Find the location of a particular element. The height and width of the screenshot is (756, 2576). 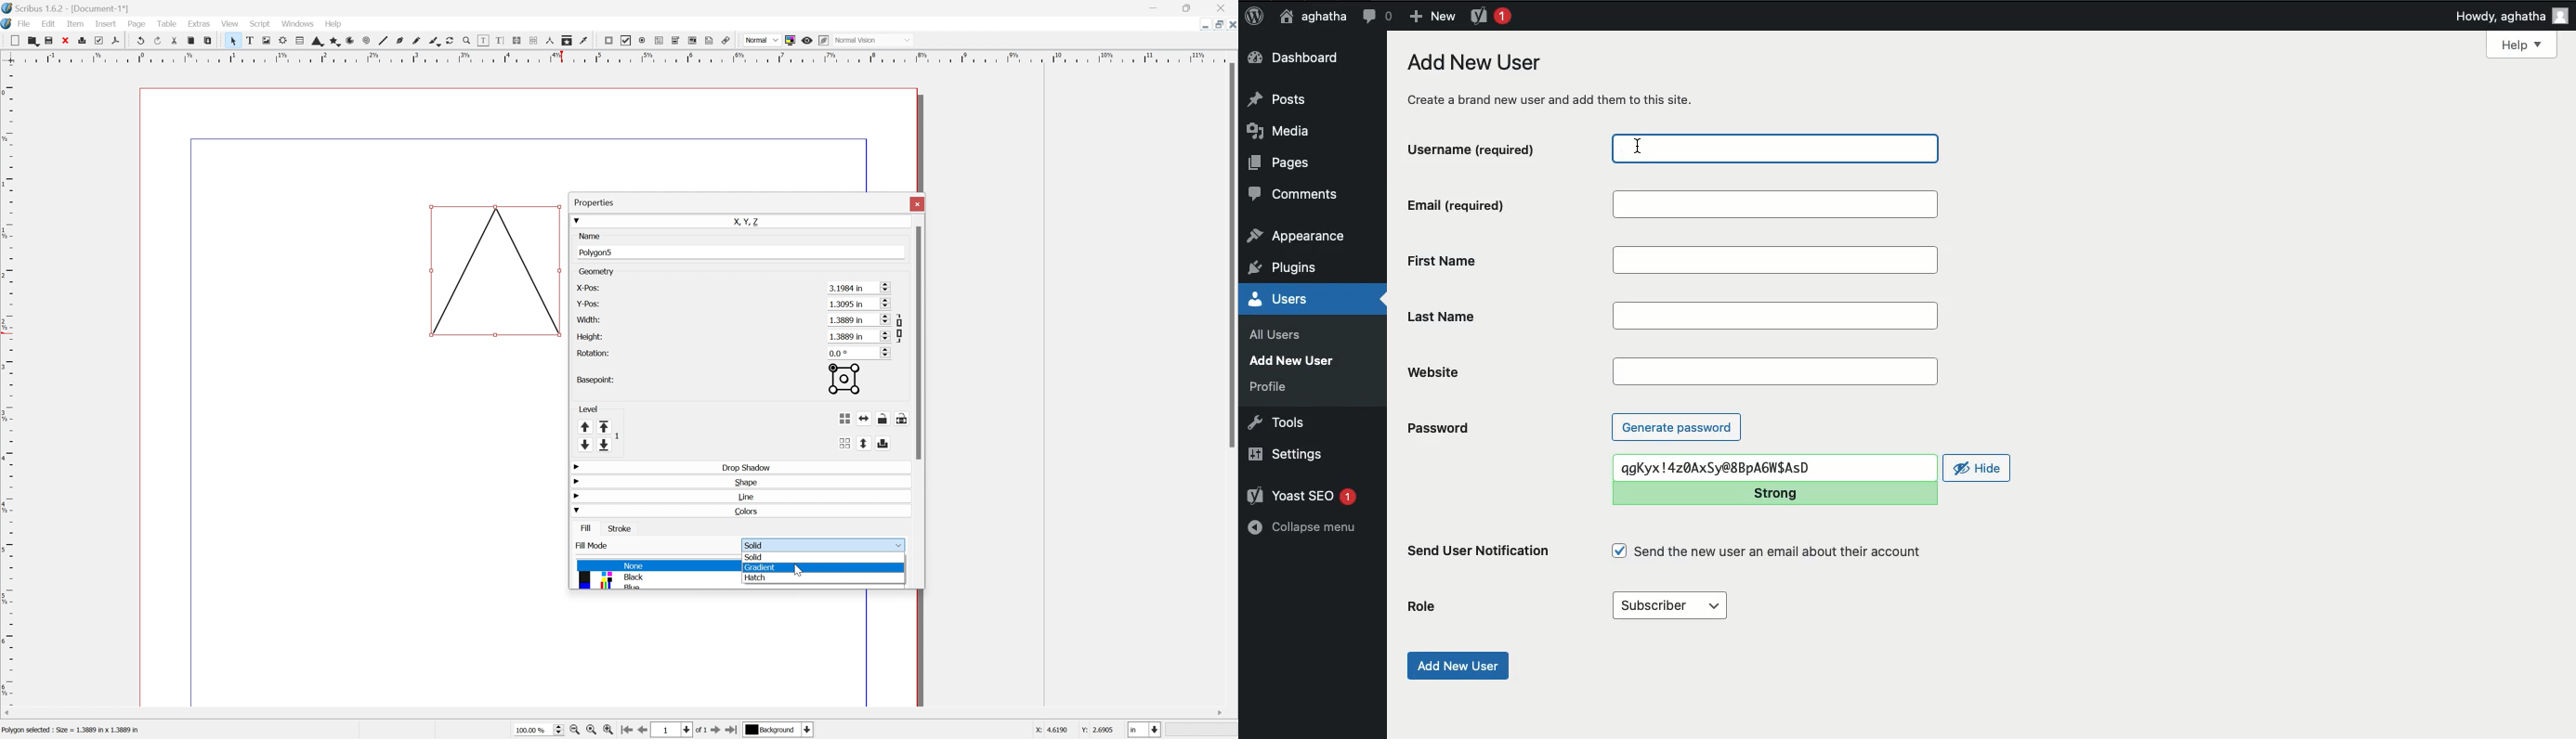

File is located at coordinates (24, 23).